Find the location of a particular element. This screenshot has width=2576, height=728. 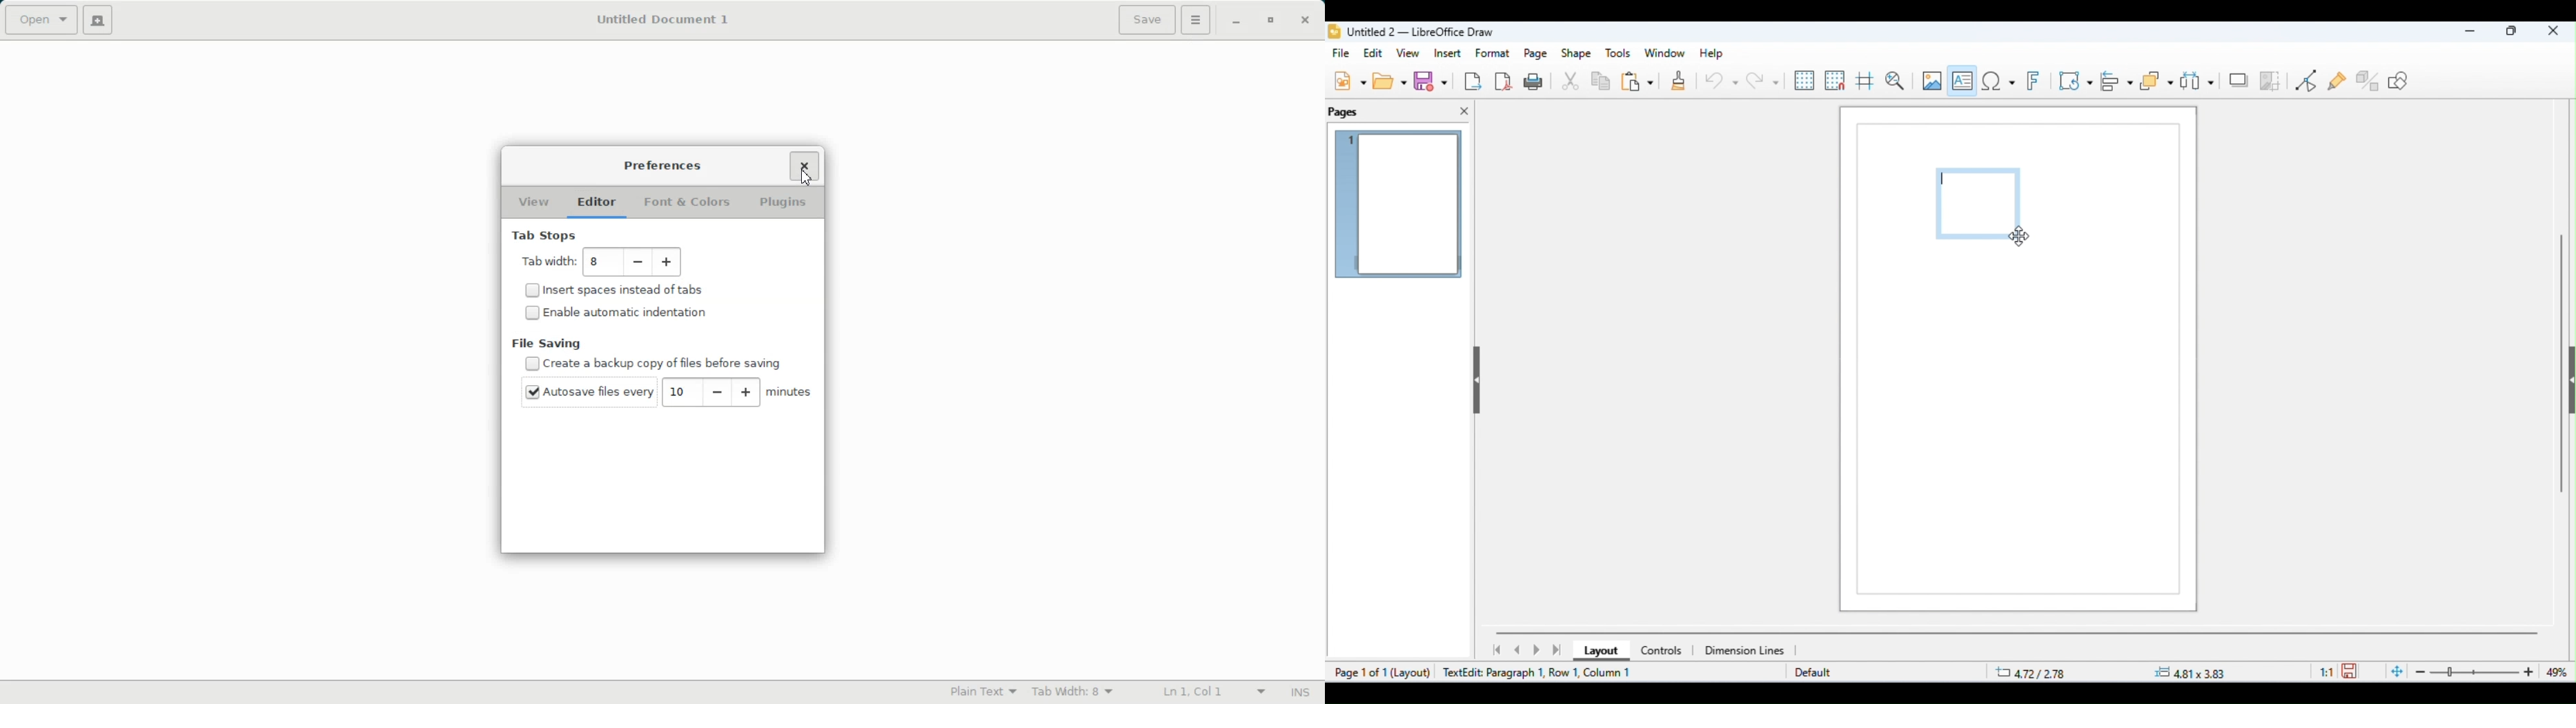

snap to grid is located at coordinates (1836, 80).